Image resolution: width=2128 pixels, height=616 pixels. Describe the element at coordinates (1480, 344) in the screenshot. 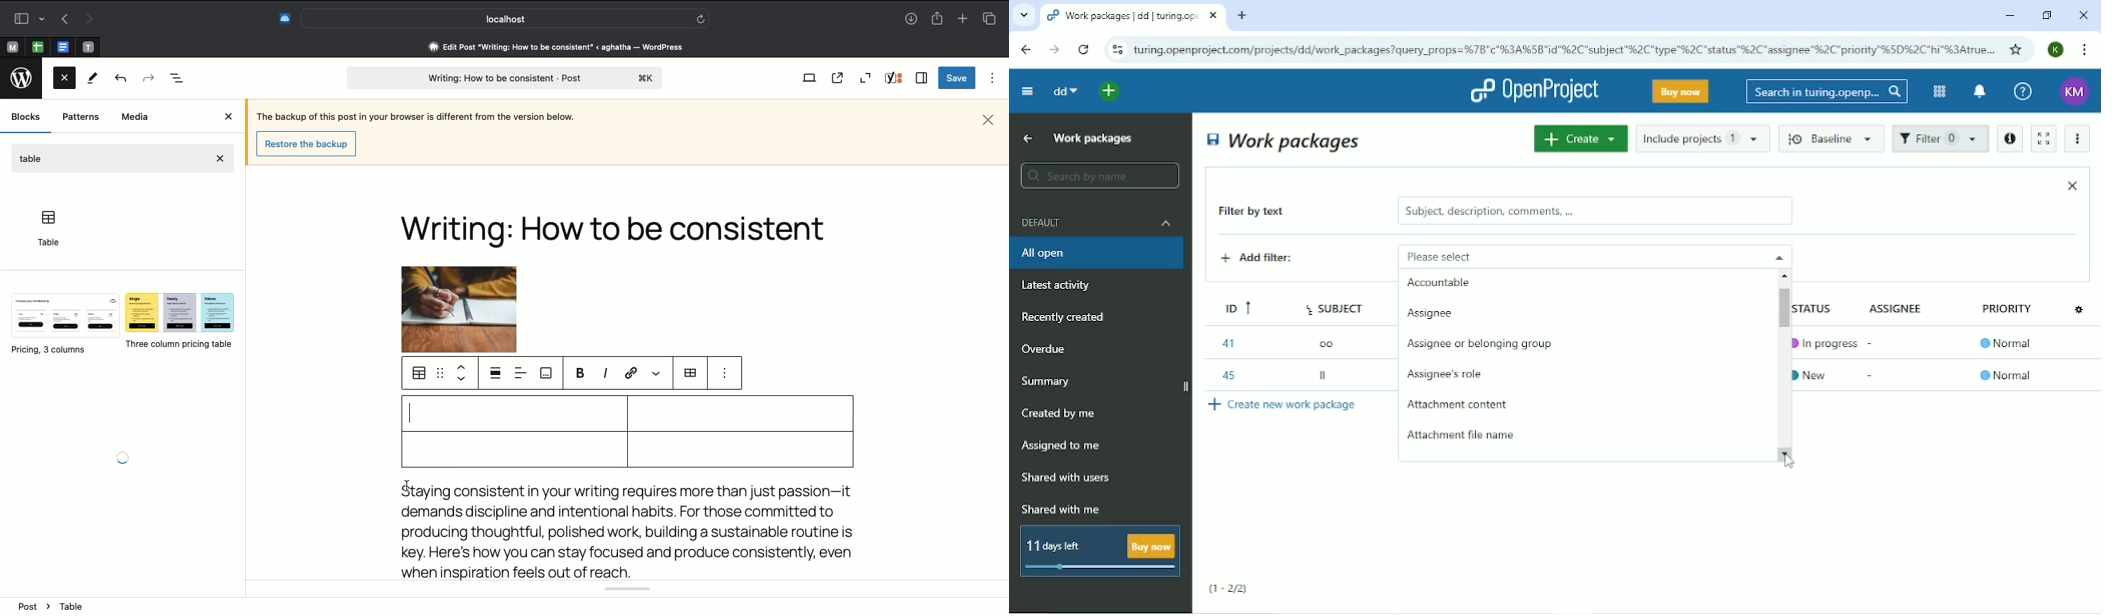

I see `Assignee or belonging group` at that location.